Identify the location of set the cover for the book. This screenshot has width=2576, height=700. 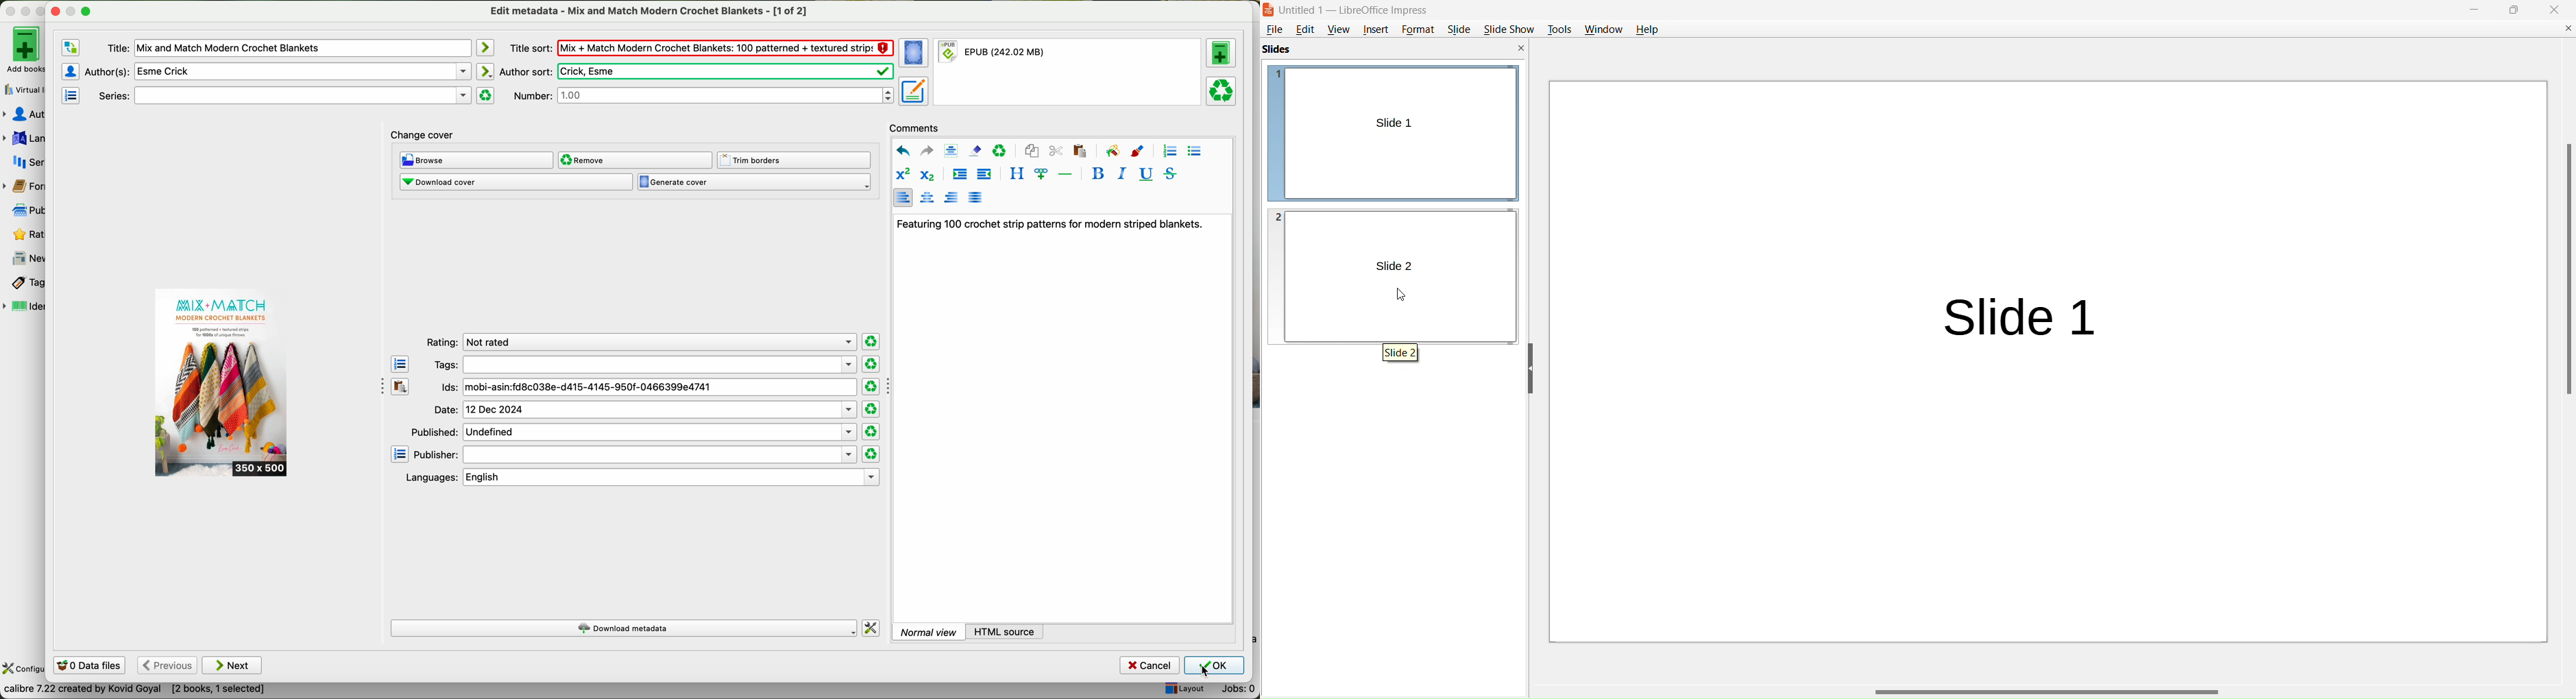
(915, 54).